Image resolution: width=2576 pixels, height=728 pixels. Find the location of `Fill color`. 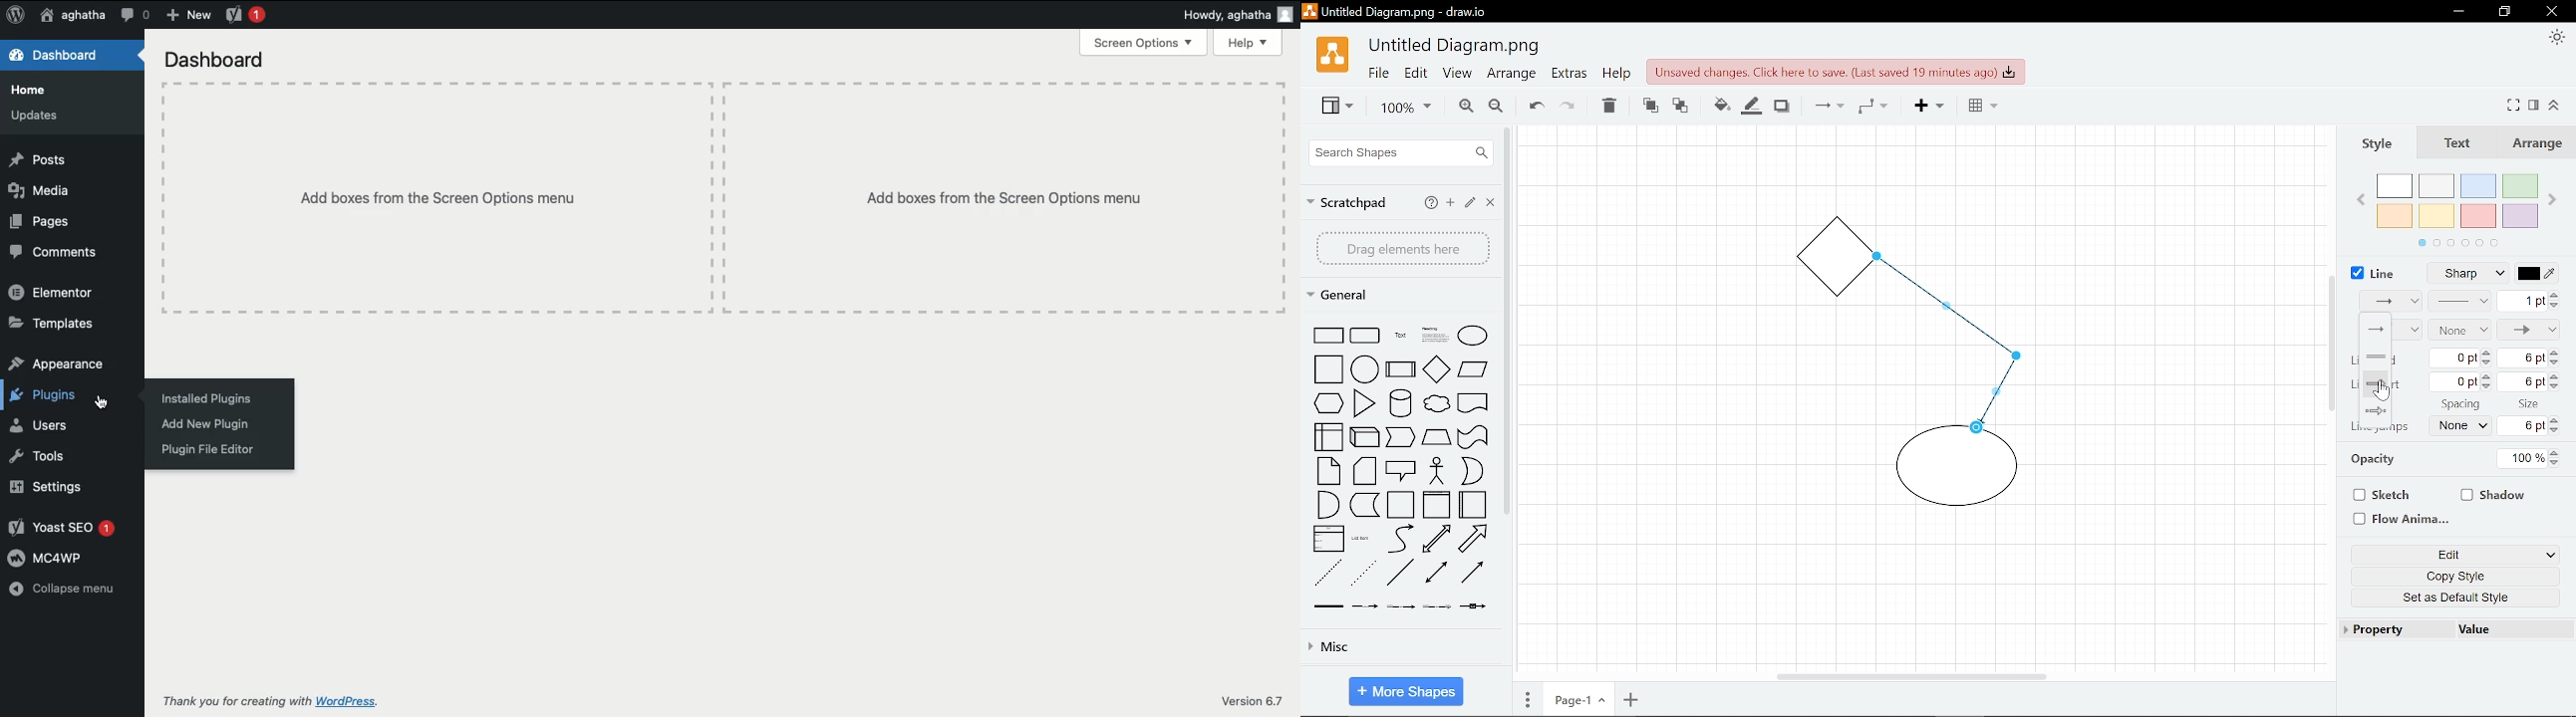

Fill color is located at coordinates (1717, 104).